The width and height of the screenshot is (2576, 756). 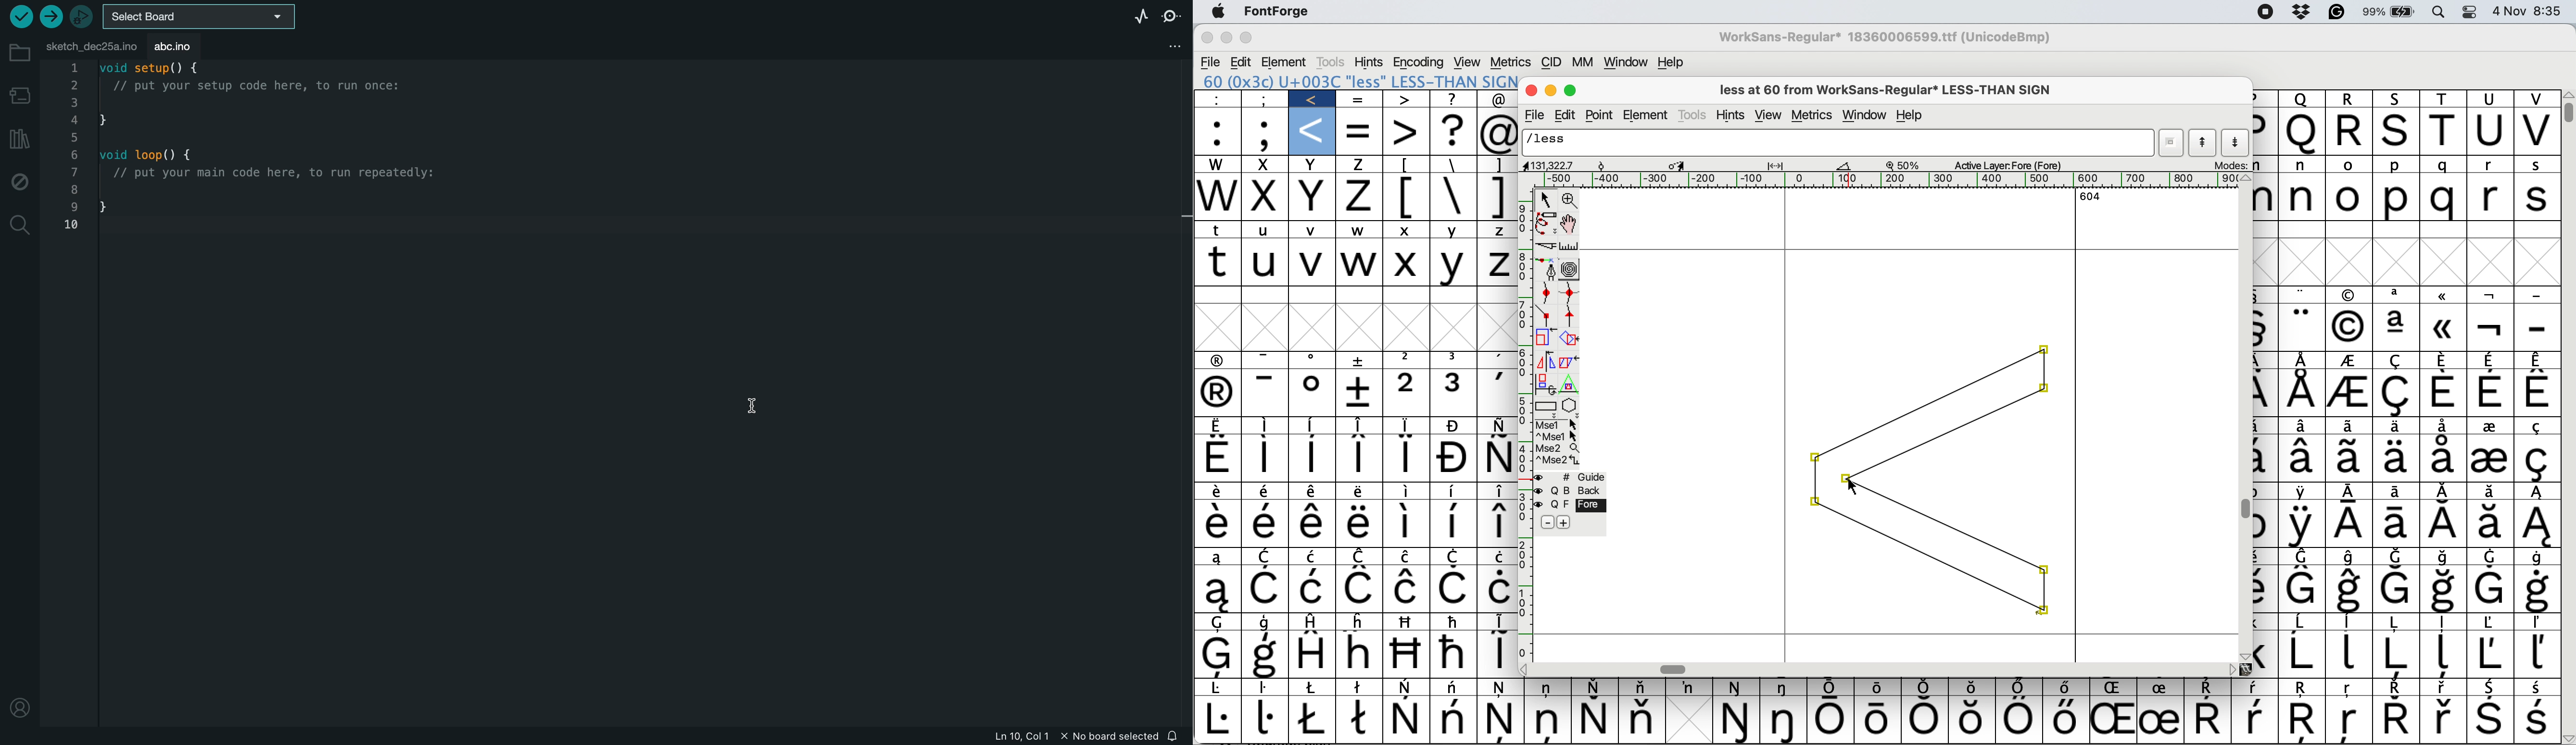 I want to click on show current word list, so click(x=2174, y=142).